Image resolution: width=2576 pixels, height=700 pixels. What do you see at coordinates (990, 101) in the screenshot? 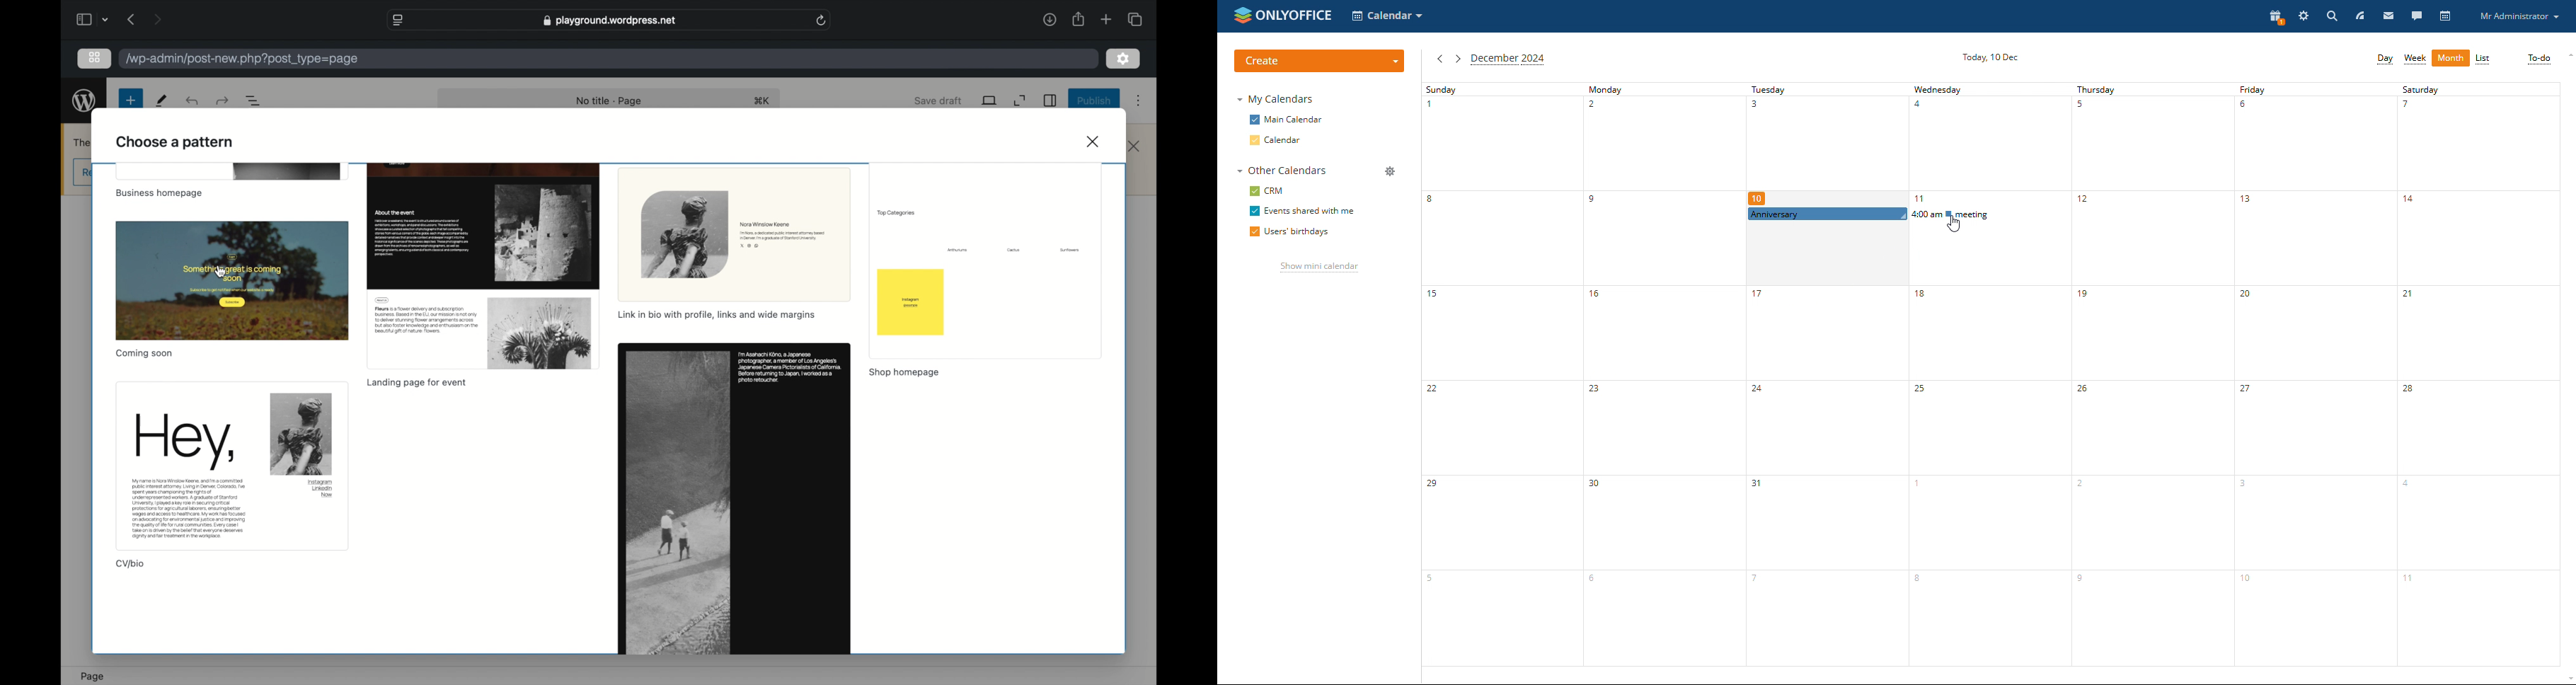
I see `view` at bounding box center [990, 101].